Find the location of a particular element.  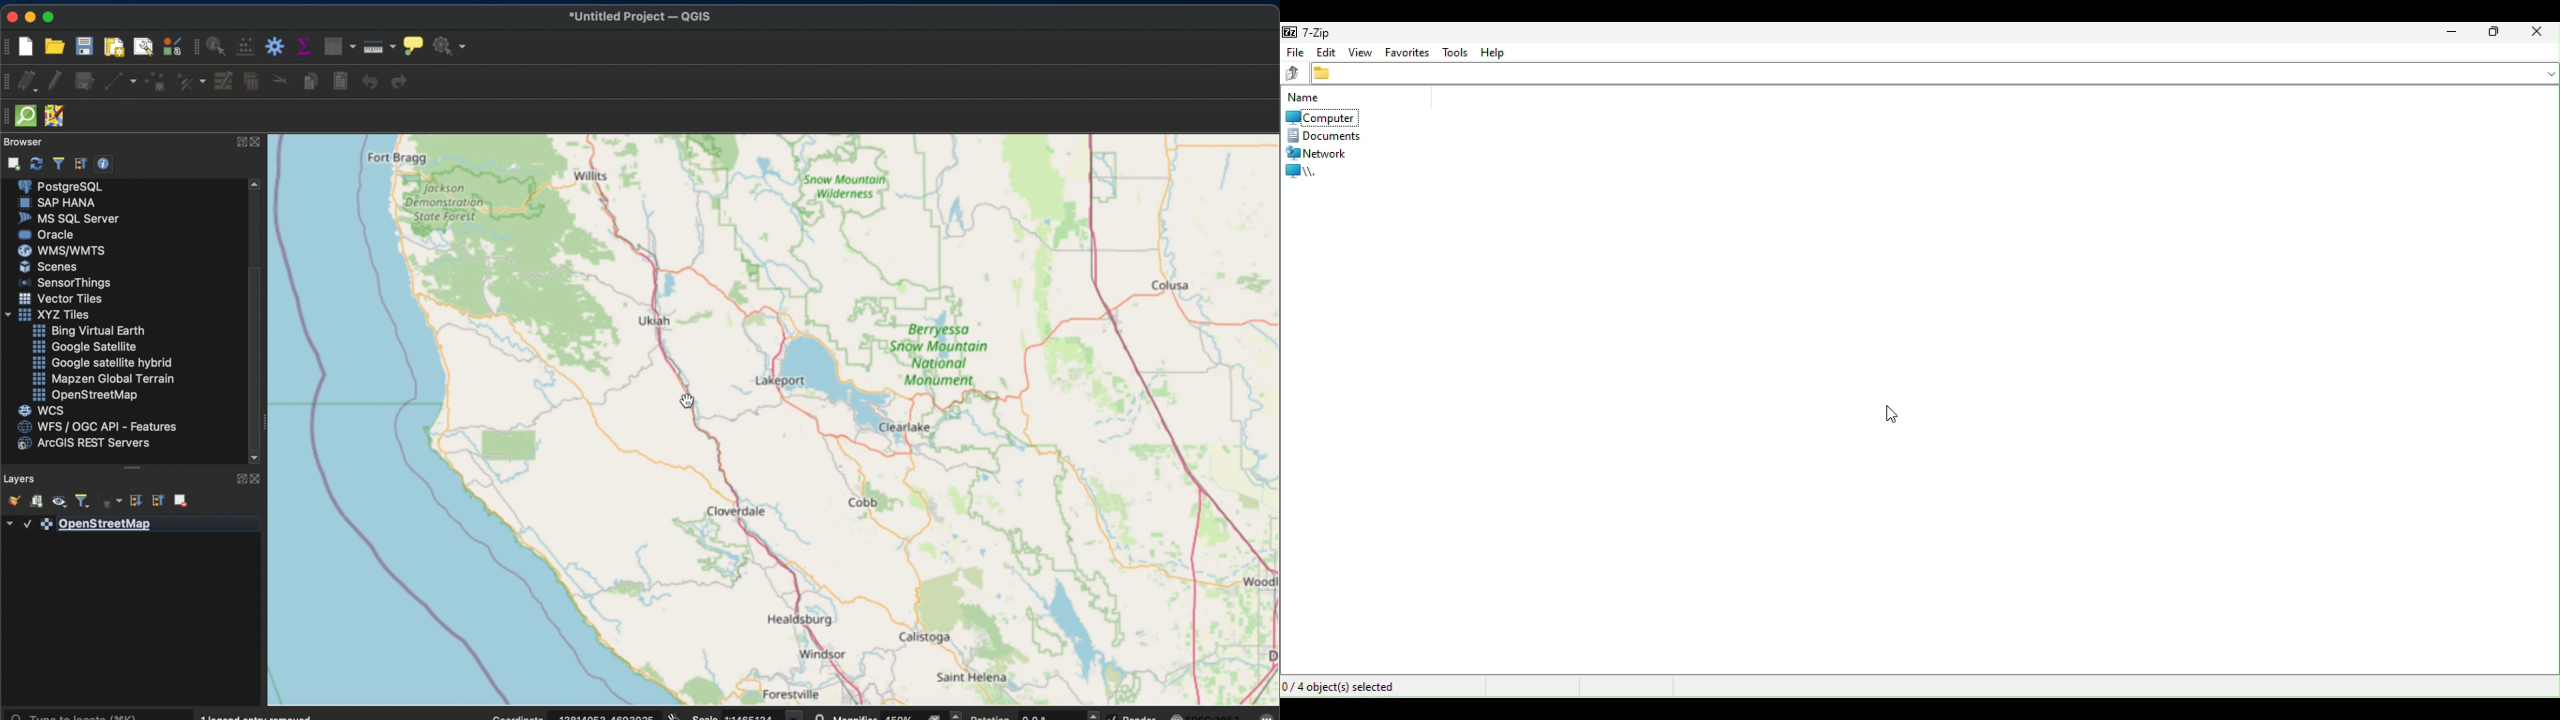

up is located at coordinates (1293, 74).